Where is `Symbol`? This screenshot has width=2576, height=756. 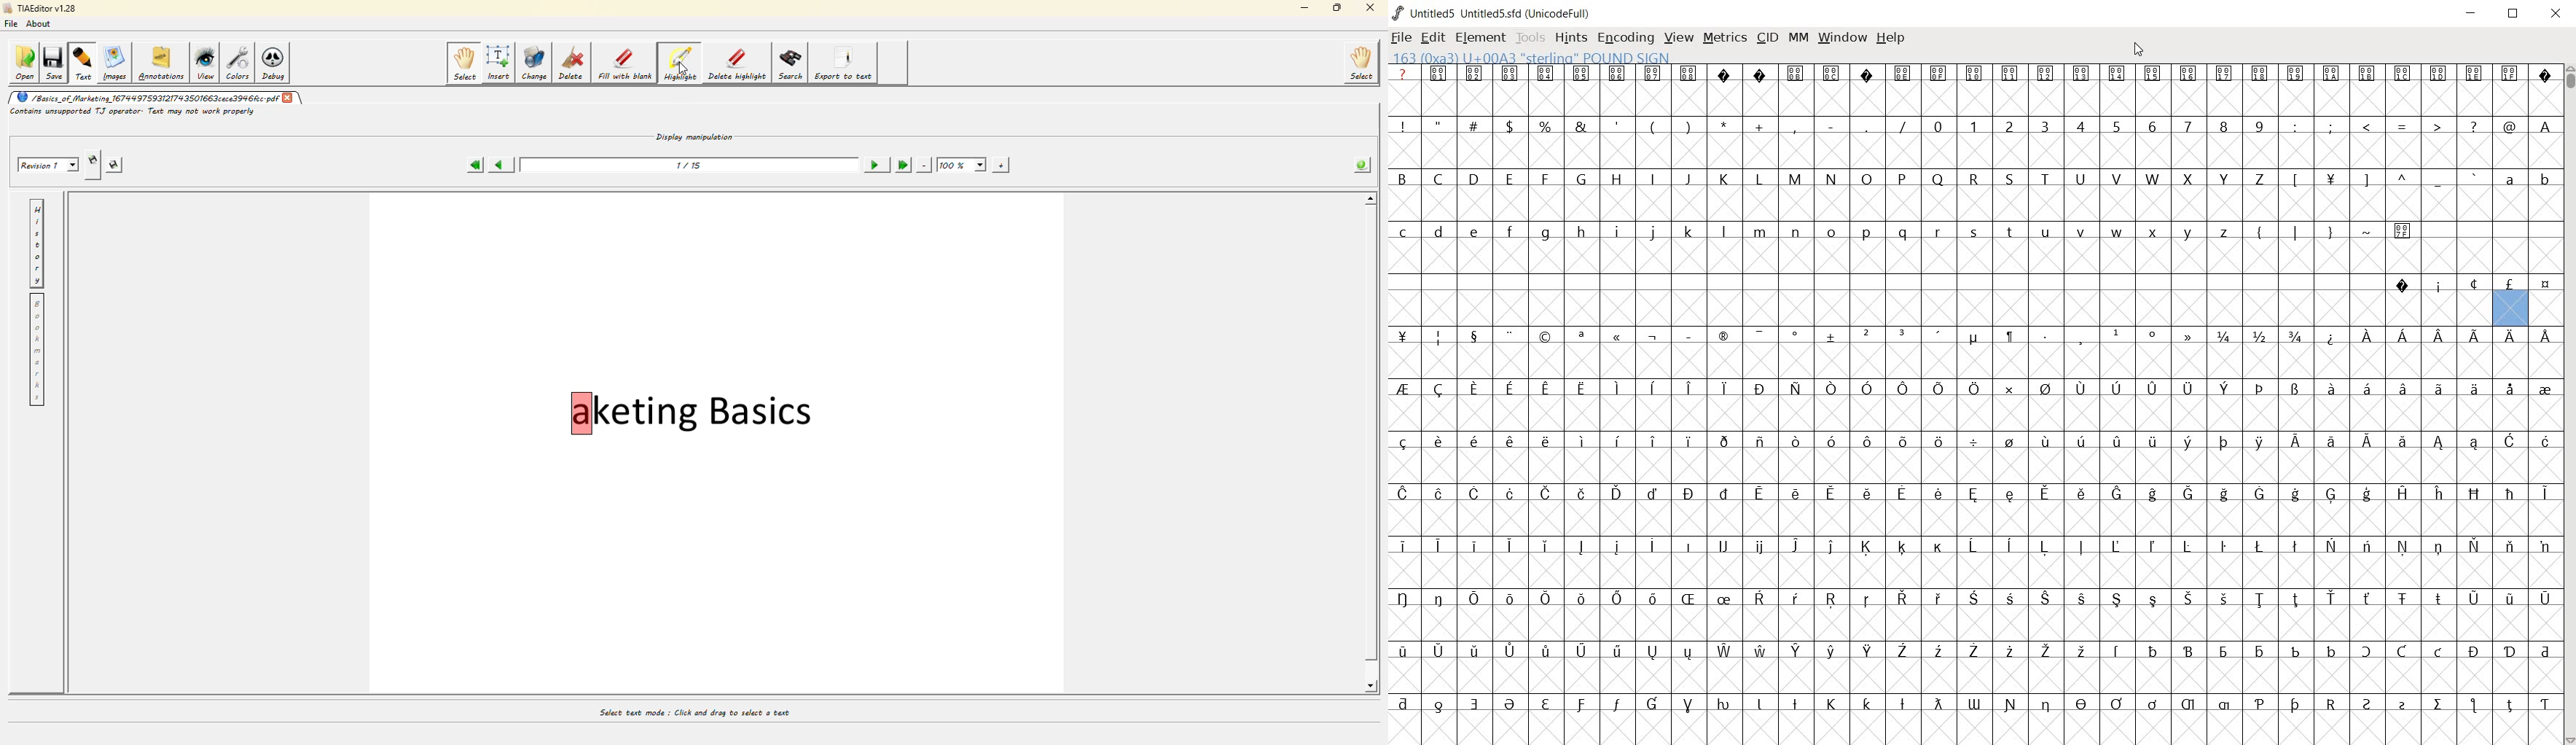 Symbol is located at coordinates (1867, 600).